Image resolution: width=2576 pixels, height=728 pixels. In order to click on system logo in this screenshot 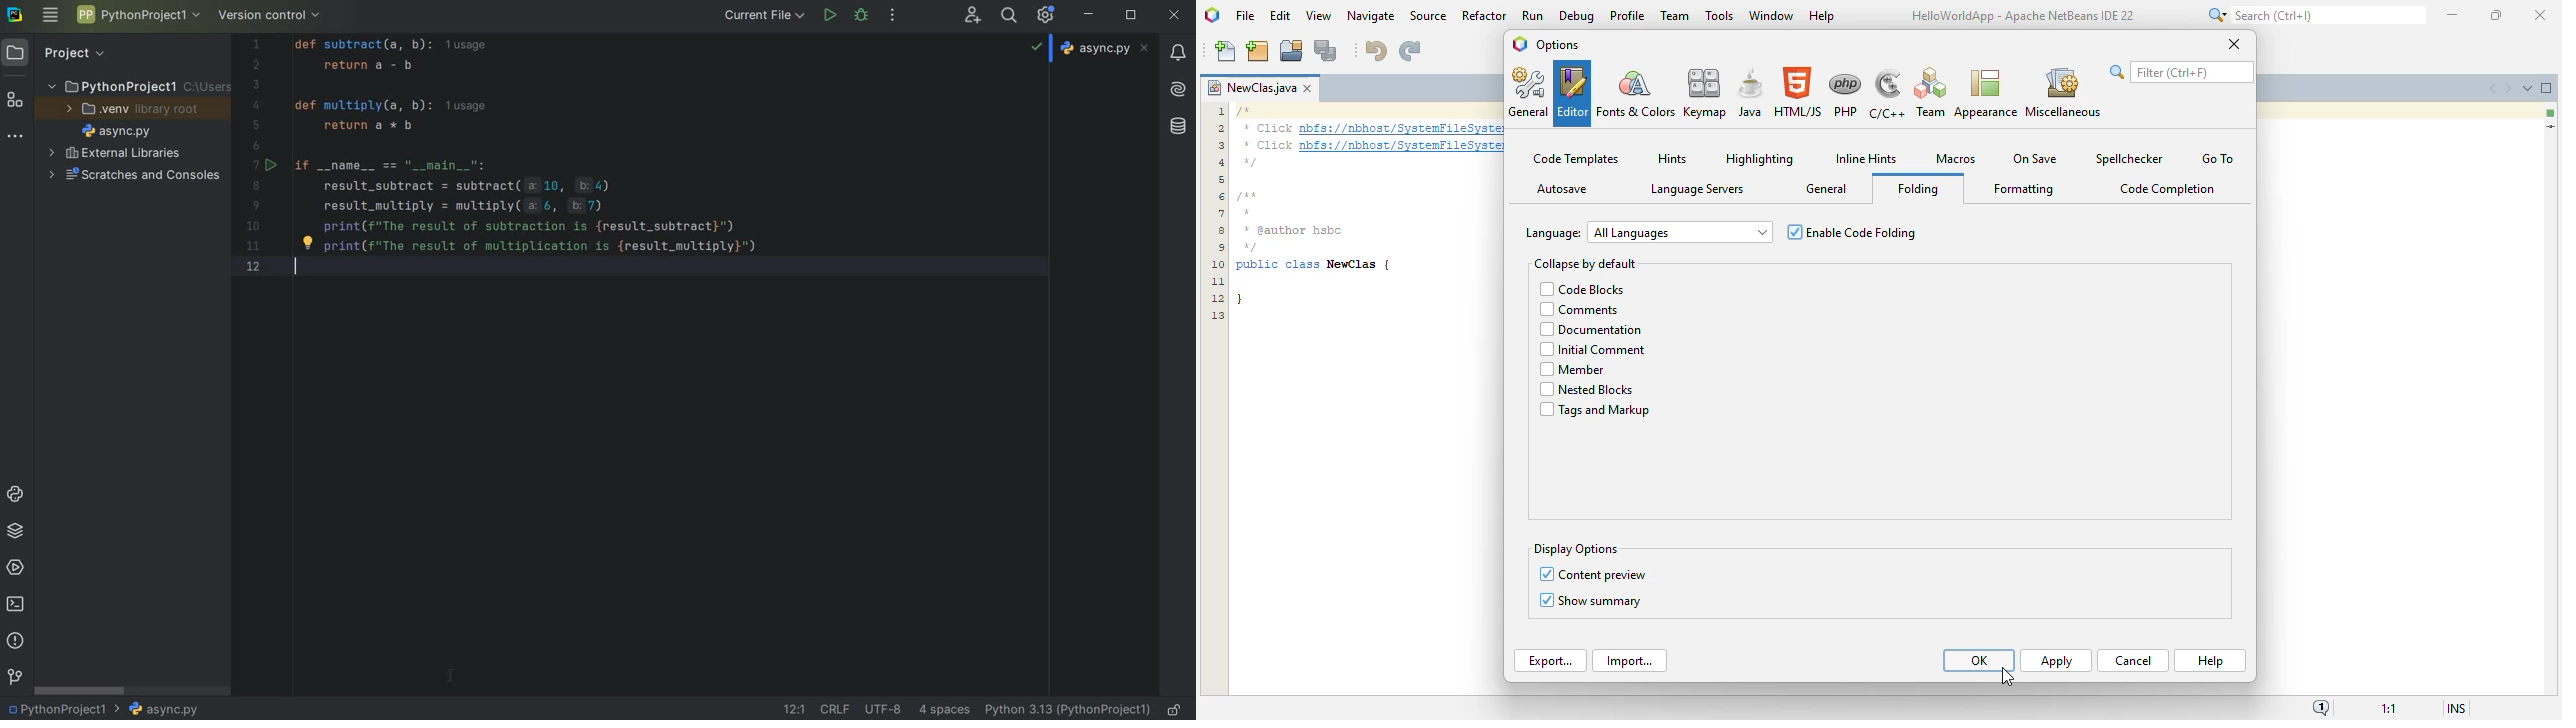, I will do `click(14, 13)`.